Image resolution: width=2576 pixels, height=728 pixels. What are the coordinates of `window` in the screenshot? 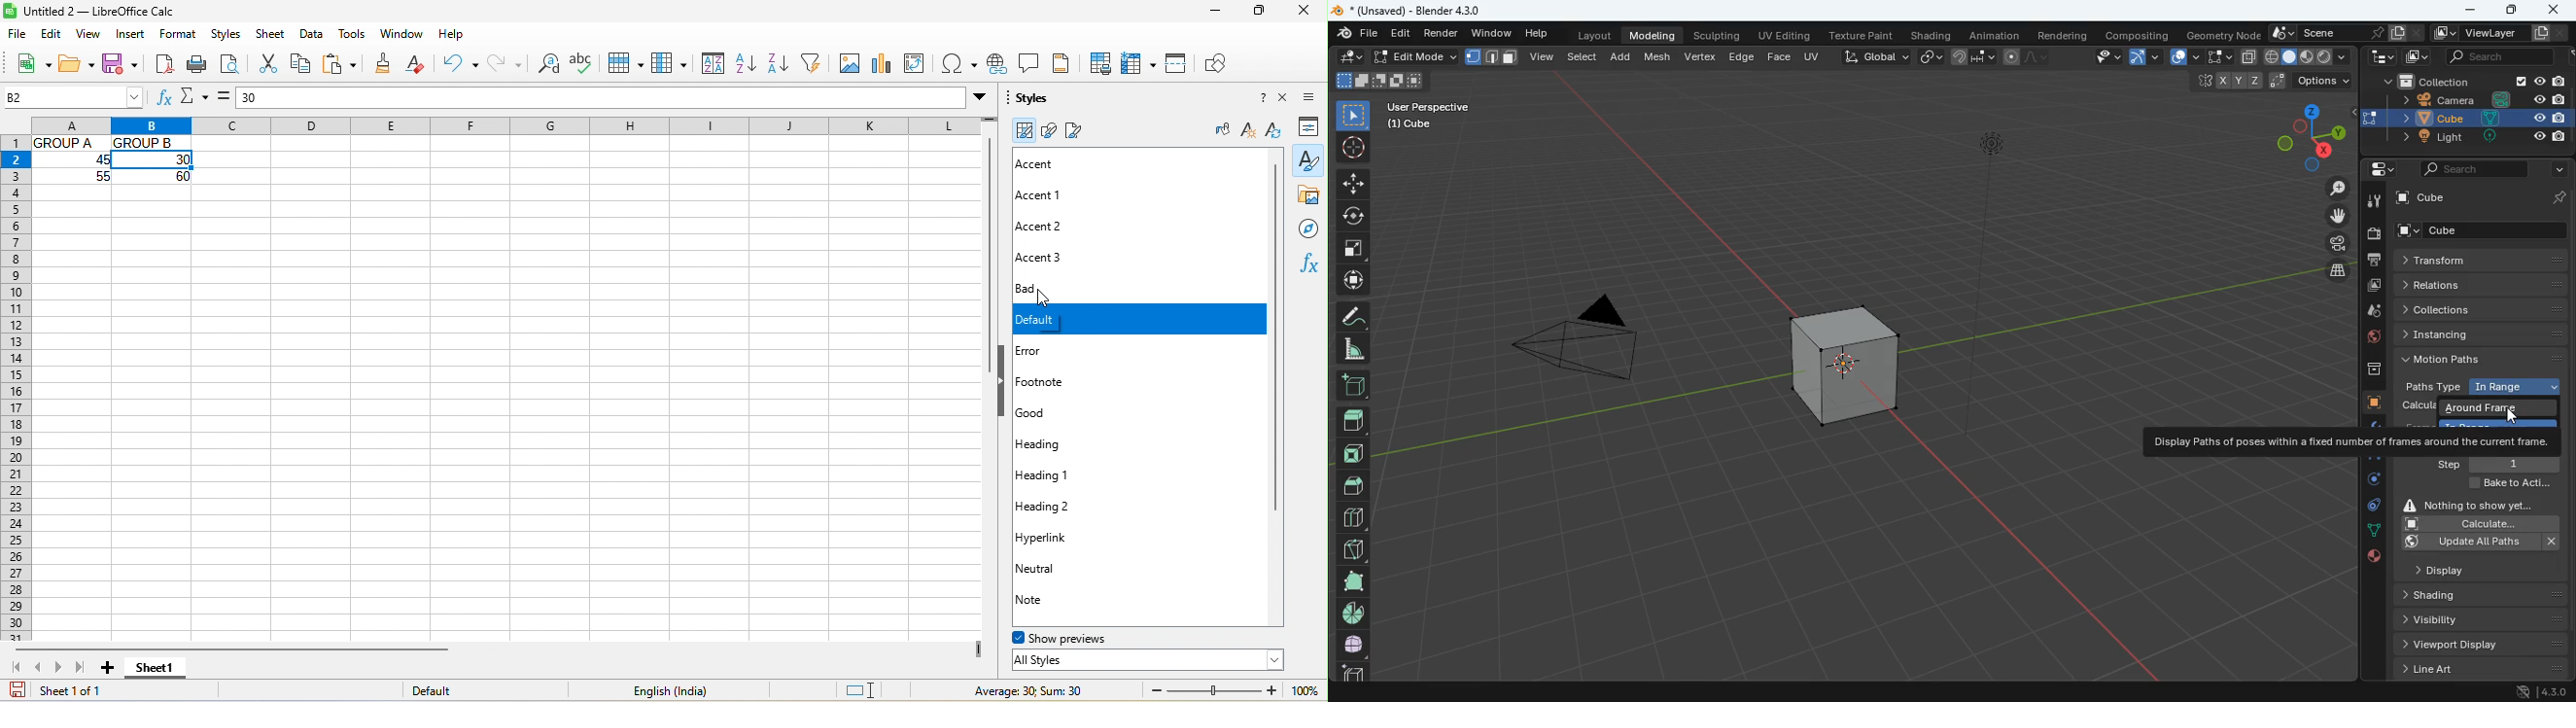 It's located at (403, 35).